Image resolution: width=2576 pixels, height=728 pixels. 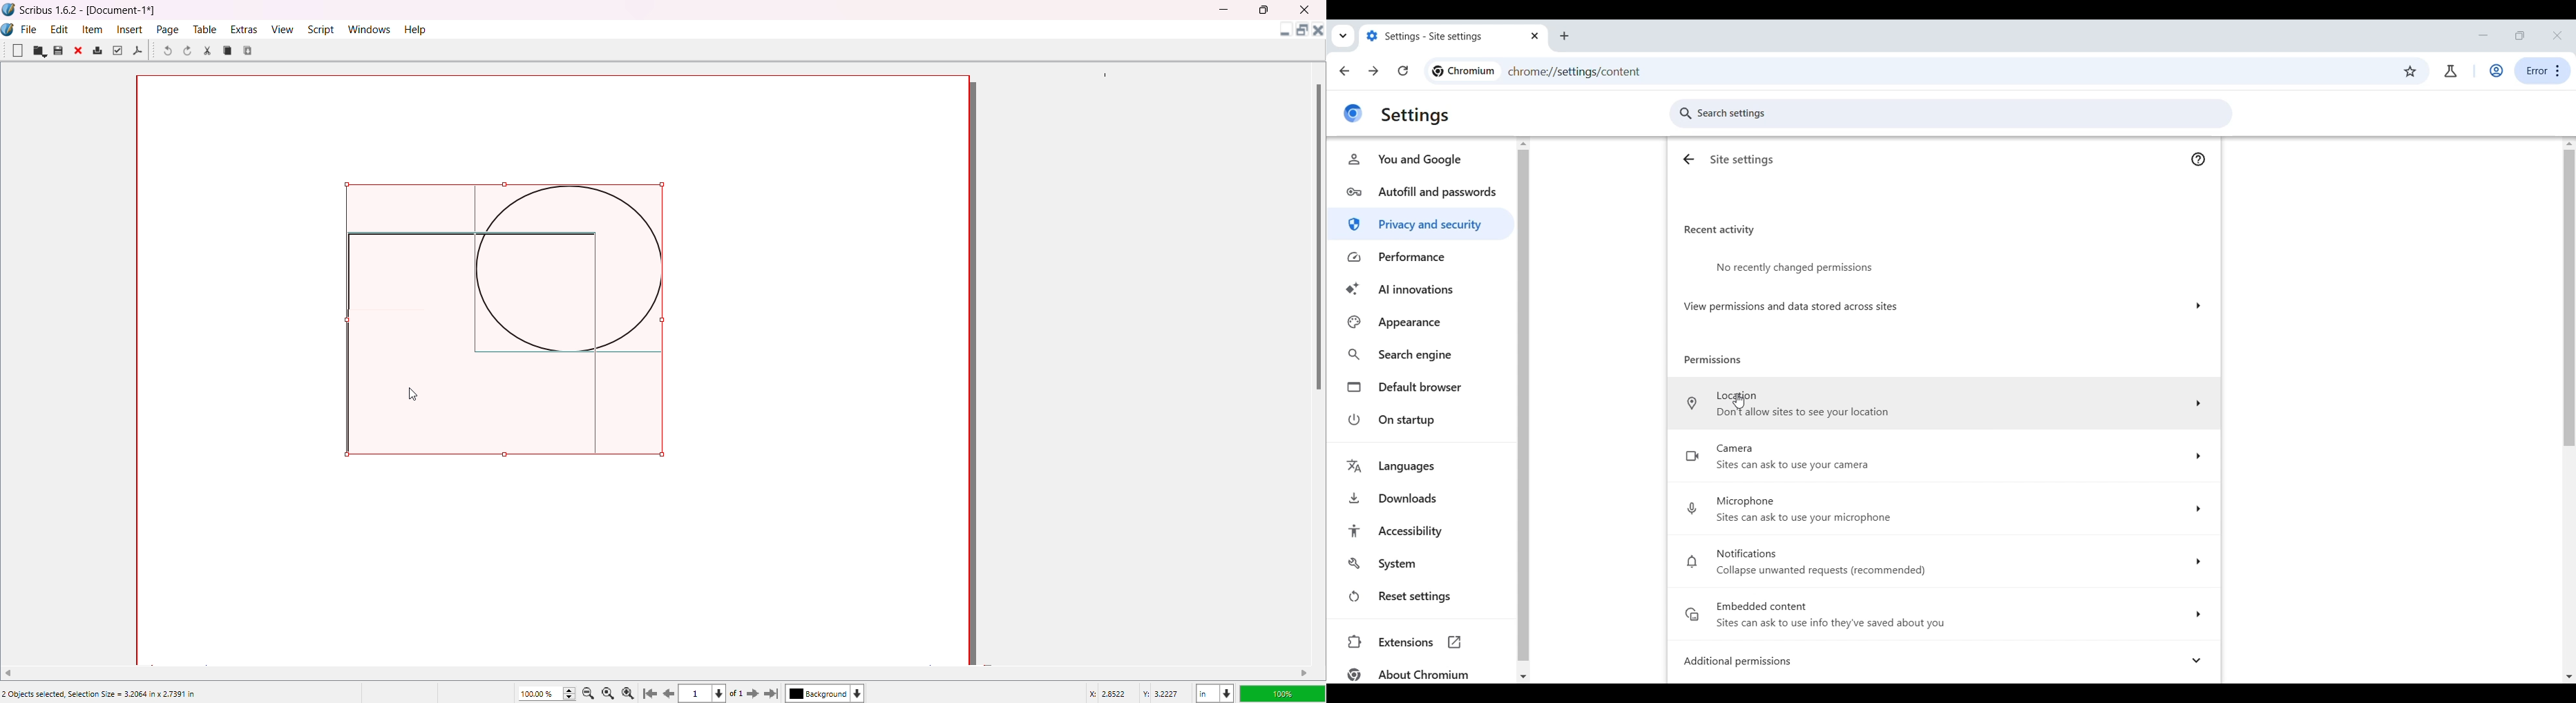 I want to click on Help, so click(x=417, y=29).